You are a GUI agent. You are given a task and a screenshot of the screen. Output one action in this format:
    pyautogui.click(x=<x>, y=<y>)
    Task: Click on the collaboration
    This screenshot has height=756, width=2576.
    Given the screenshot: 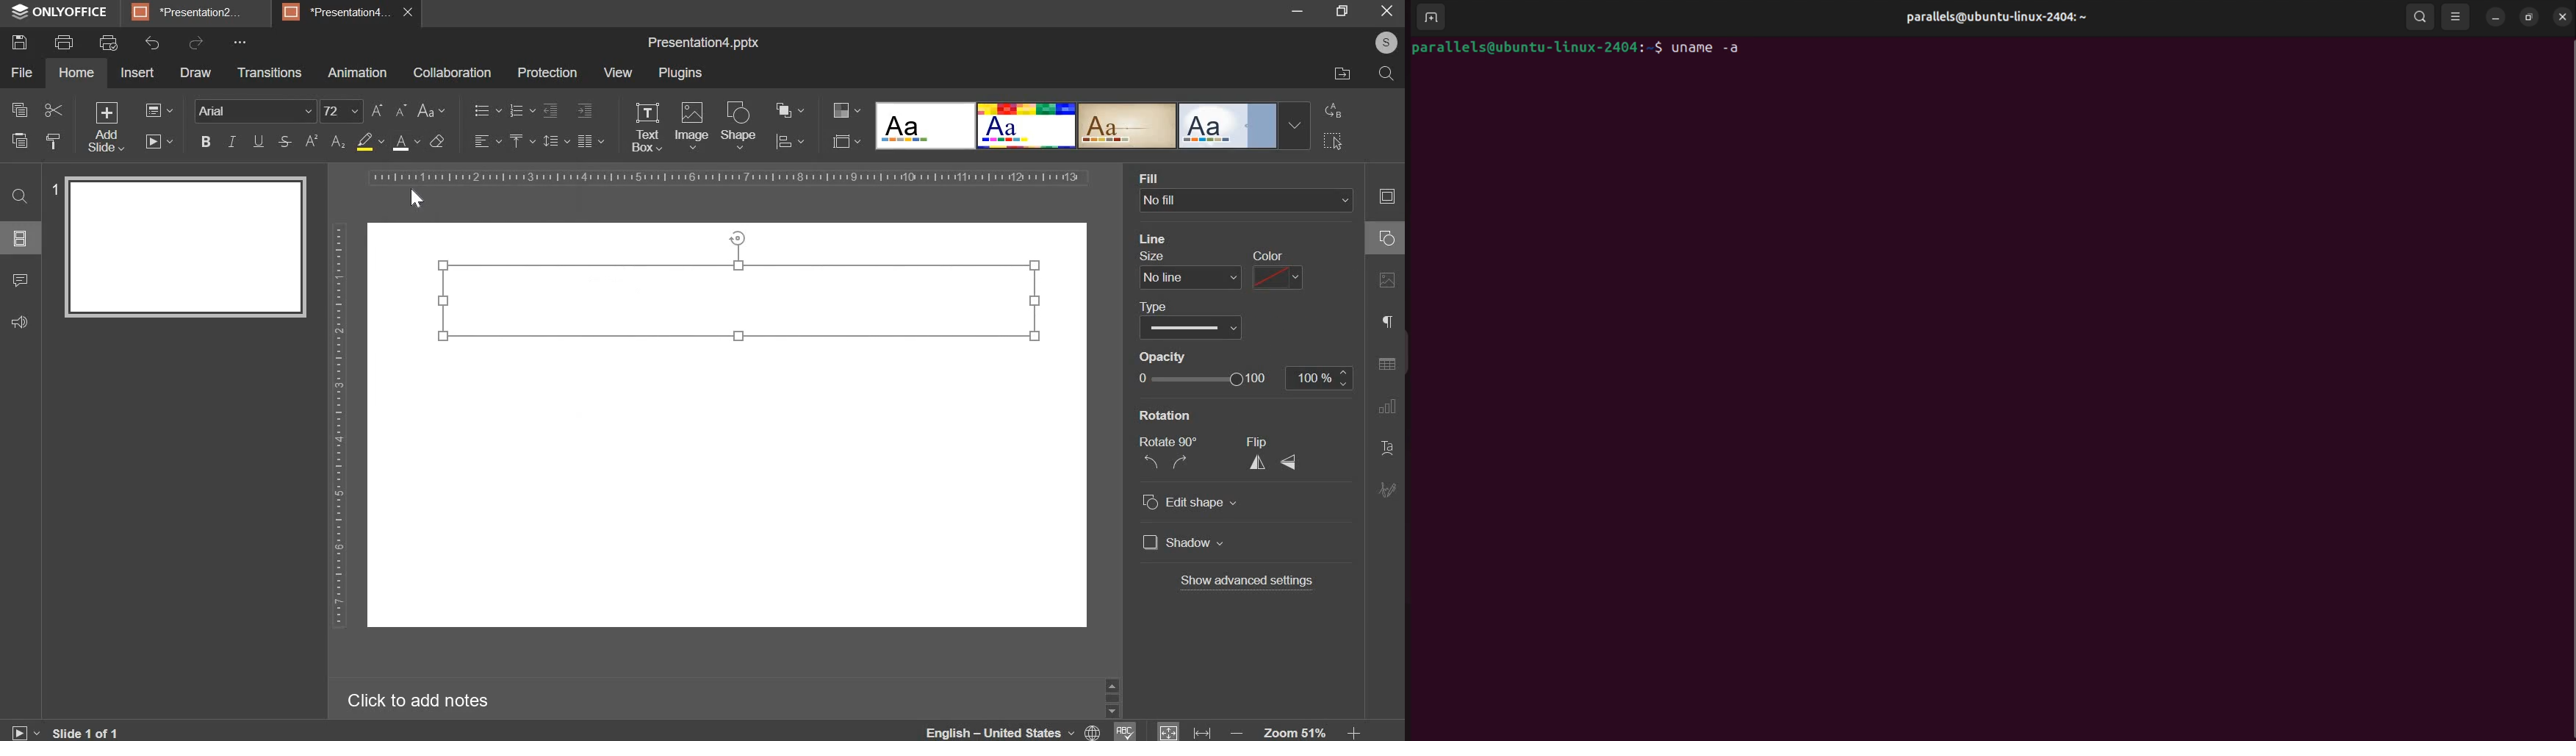 What is the action you would take?
    pyautogui.click(x=451, y=73)
    